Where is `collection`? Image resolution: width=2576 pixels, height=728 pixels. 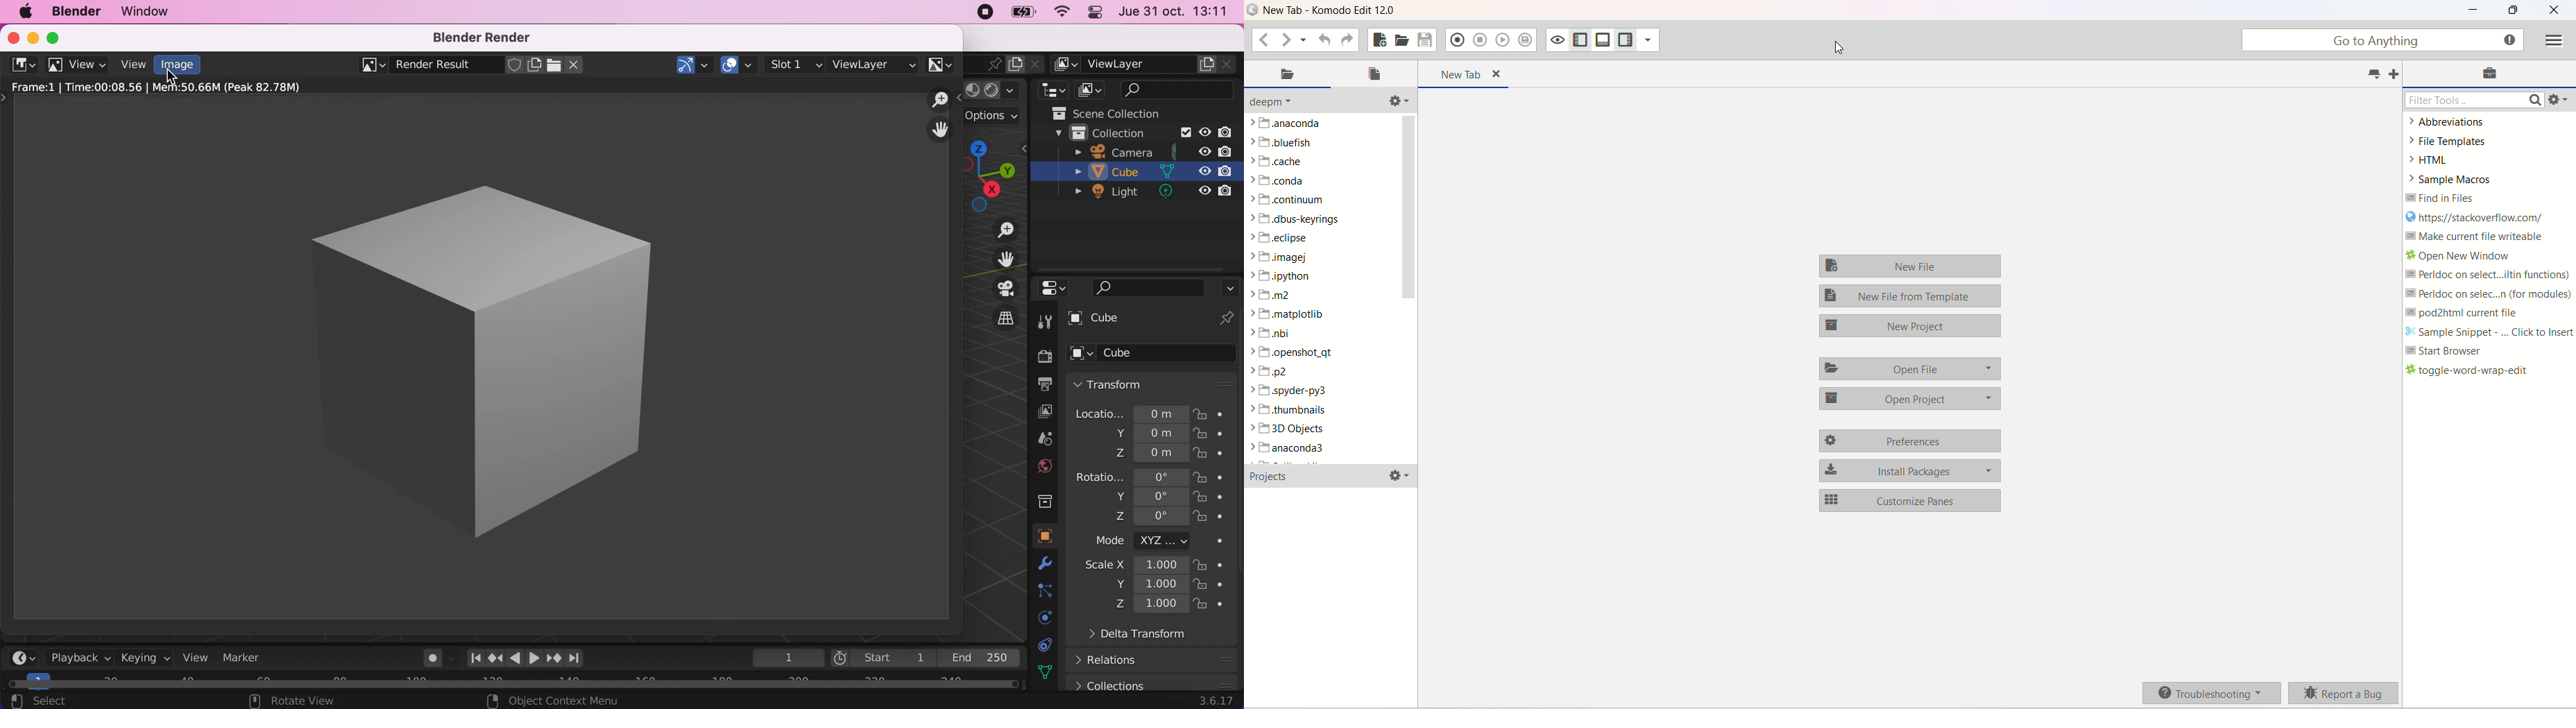
collection is located at coordinates (1044, 500).